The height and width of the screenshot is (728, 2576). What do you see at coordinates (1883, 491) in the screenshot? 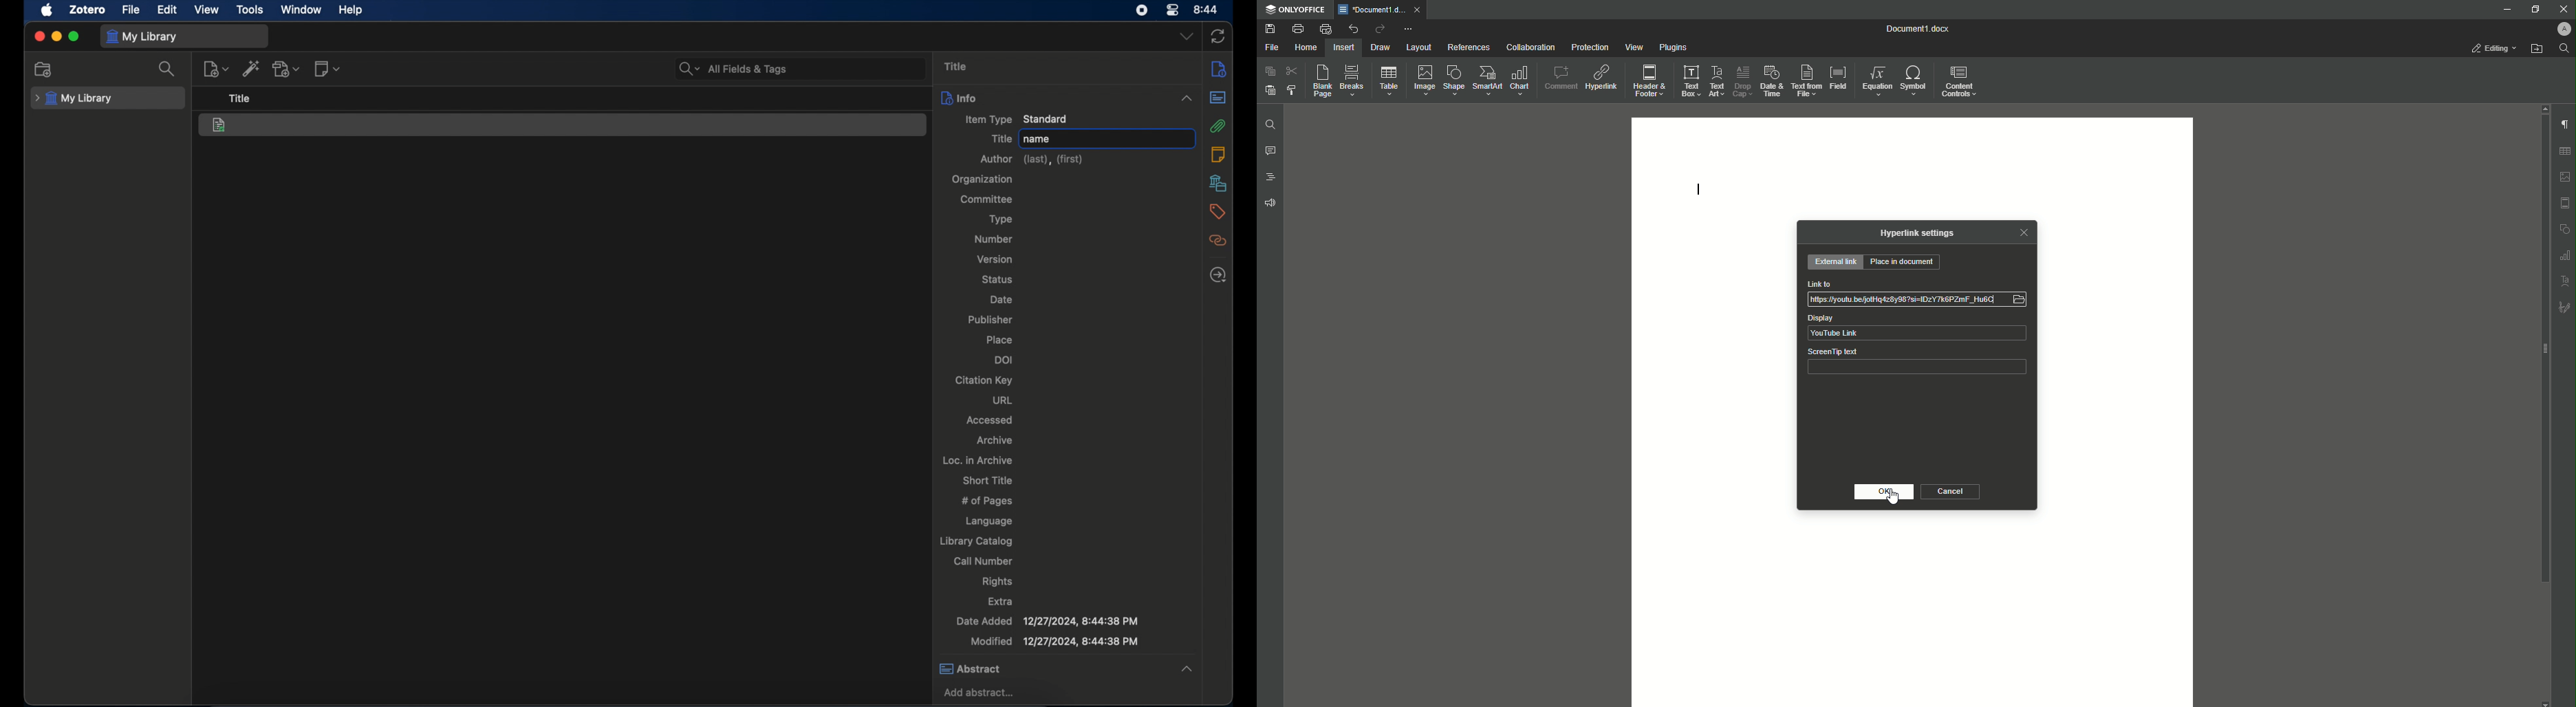
I see `OK` at bounding box center [1883, 491].